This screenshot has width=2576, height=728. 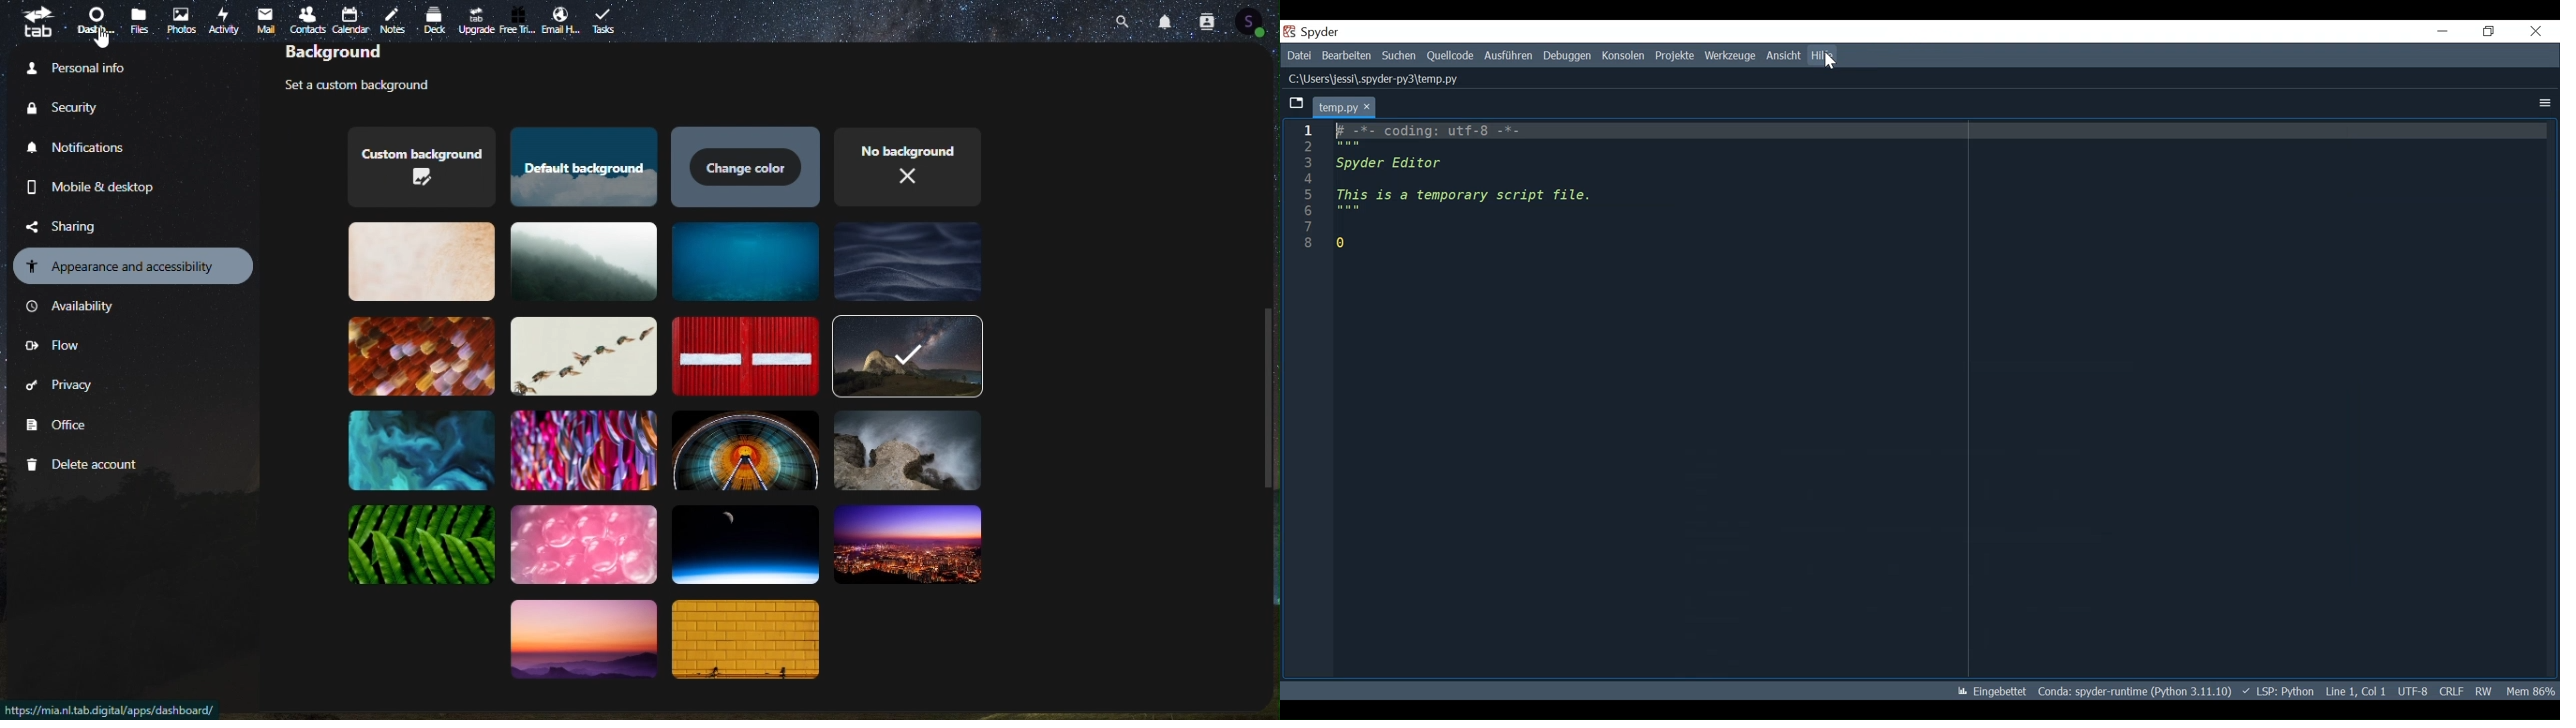 I want to click on No background theme, so click(x=910, y=164).